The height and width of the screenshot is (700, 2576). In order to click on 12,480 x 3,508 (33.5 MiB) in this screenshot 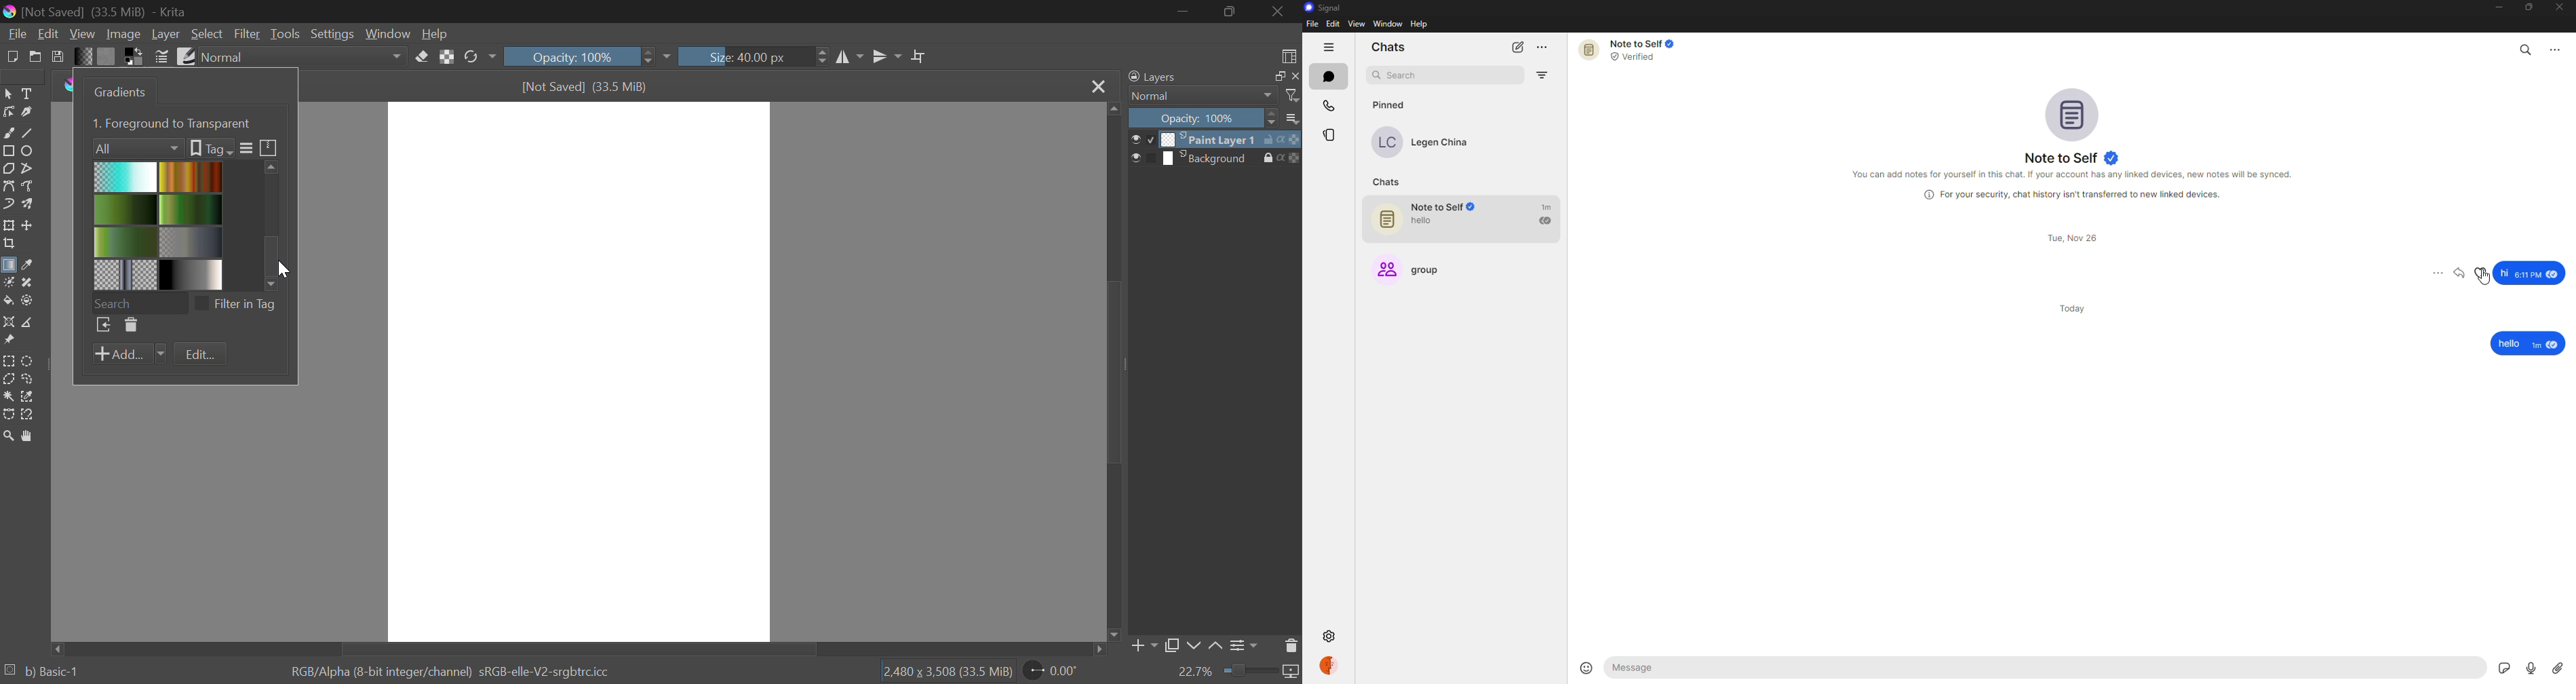, I will do `click(946, 671)`.